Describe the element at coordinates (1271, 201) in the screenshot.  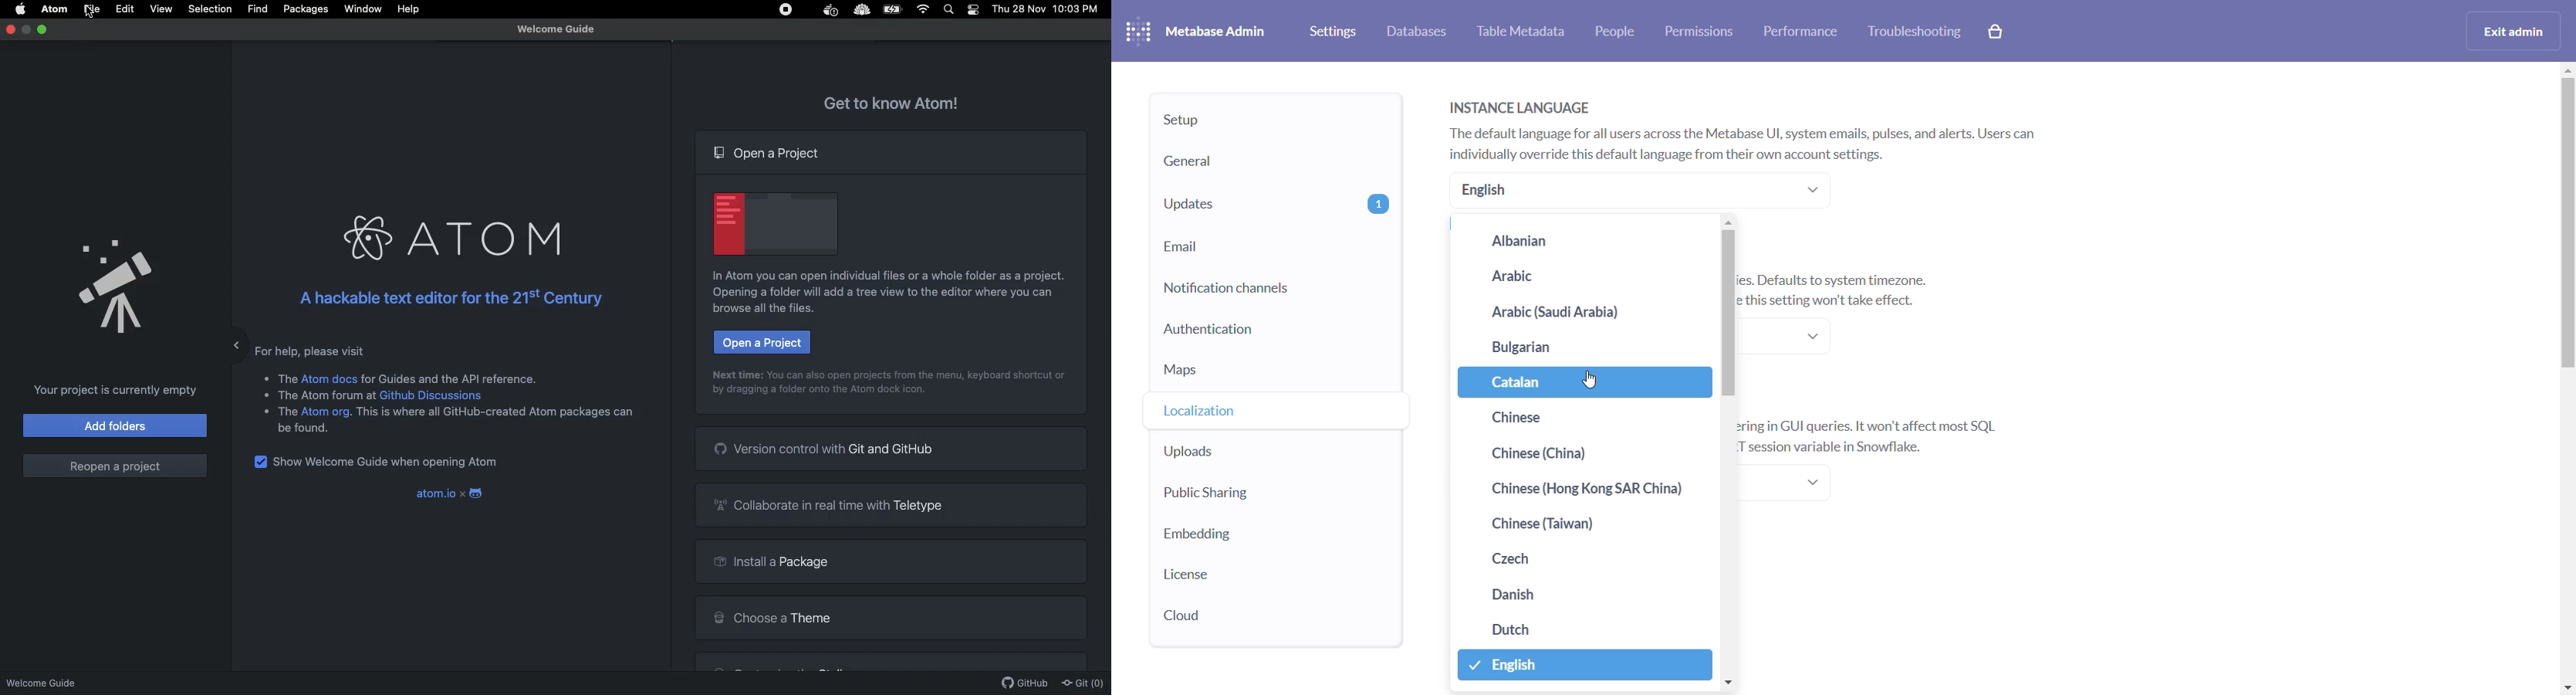
I see `updates` at that location.